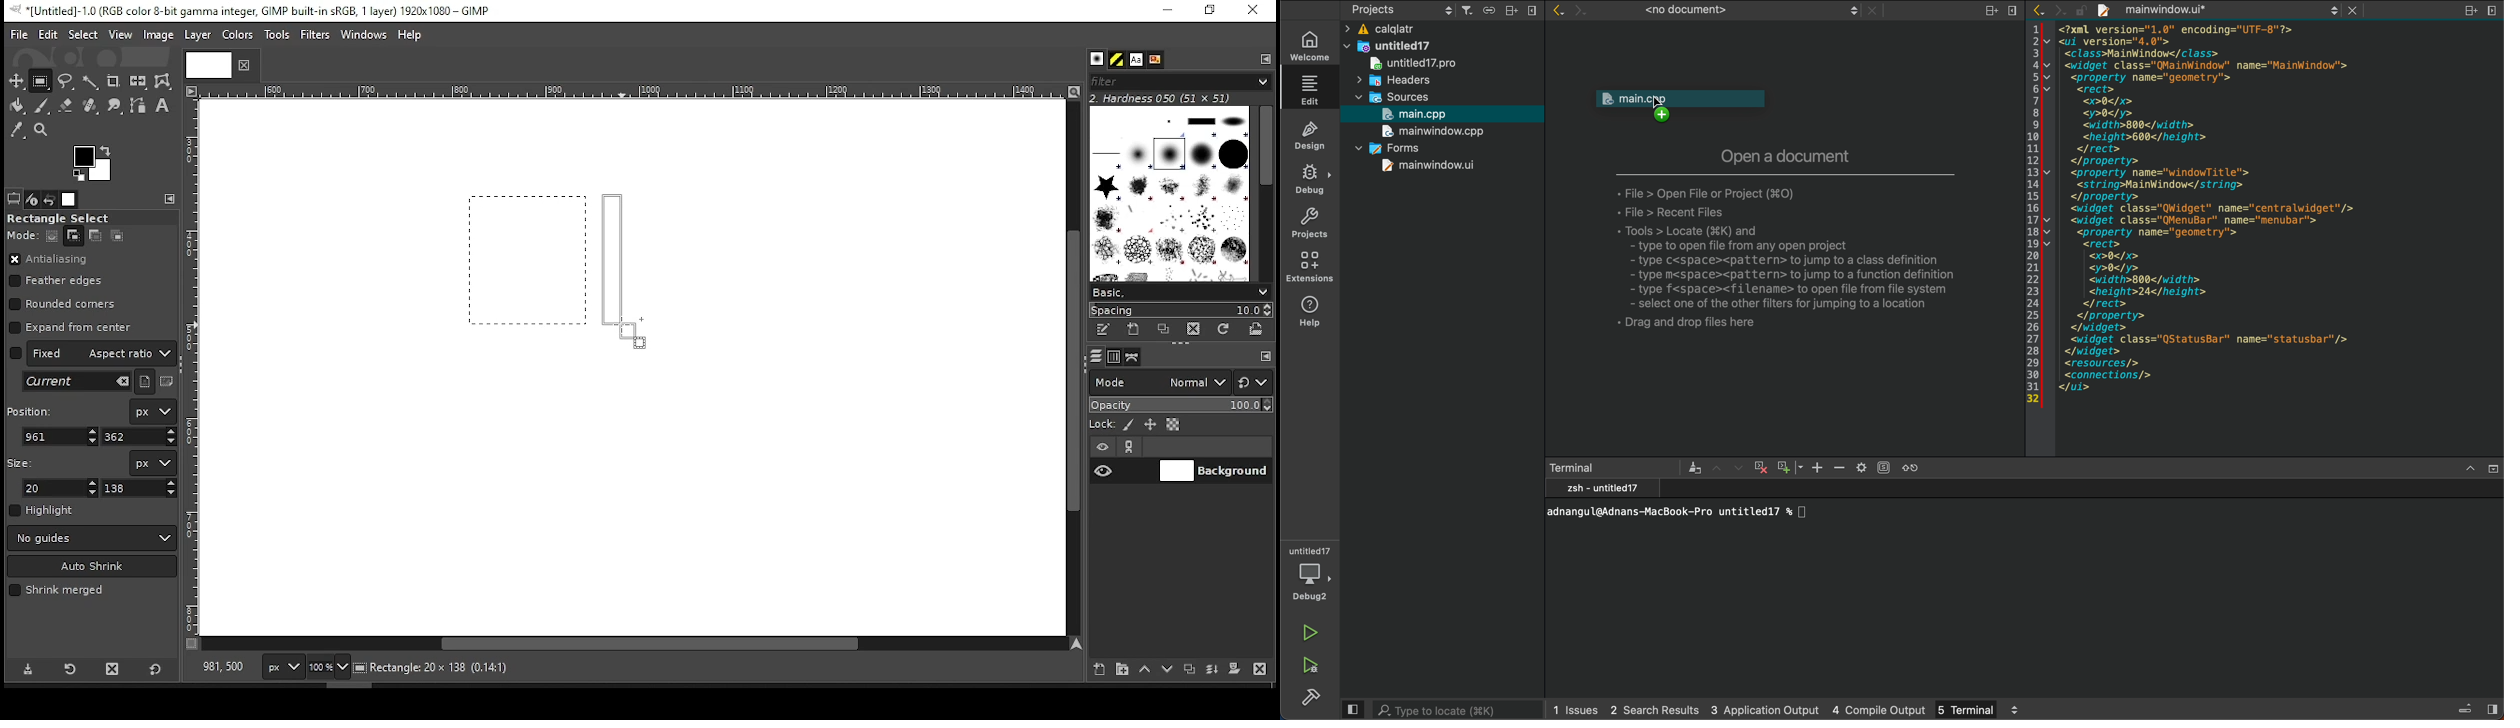  I want to click on crop  tool, so click(113, 82).